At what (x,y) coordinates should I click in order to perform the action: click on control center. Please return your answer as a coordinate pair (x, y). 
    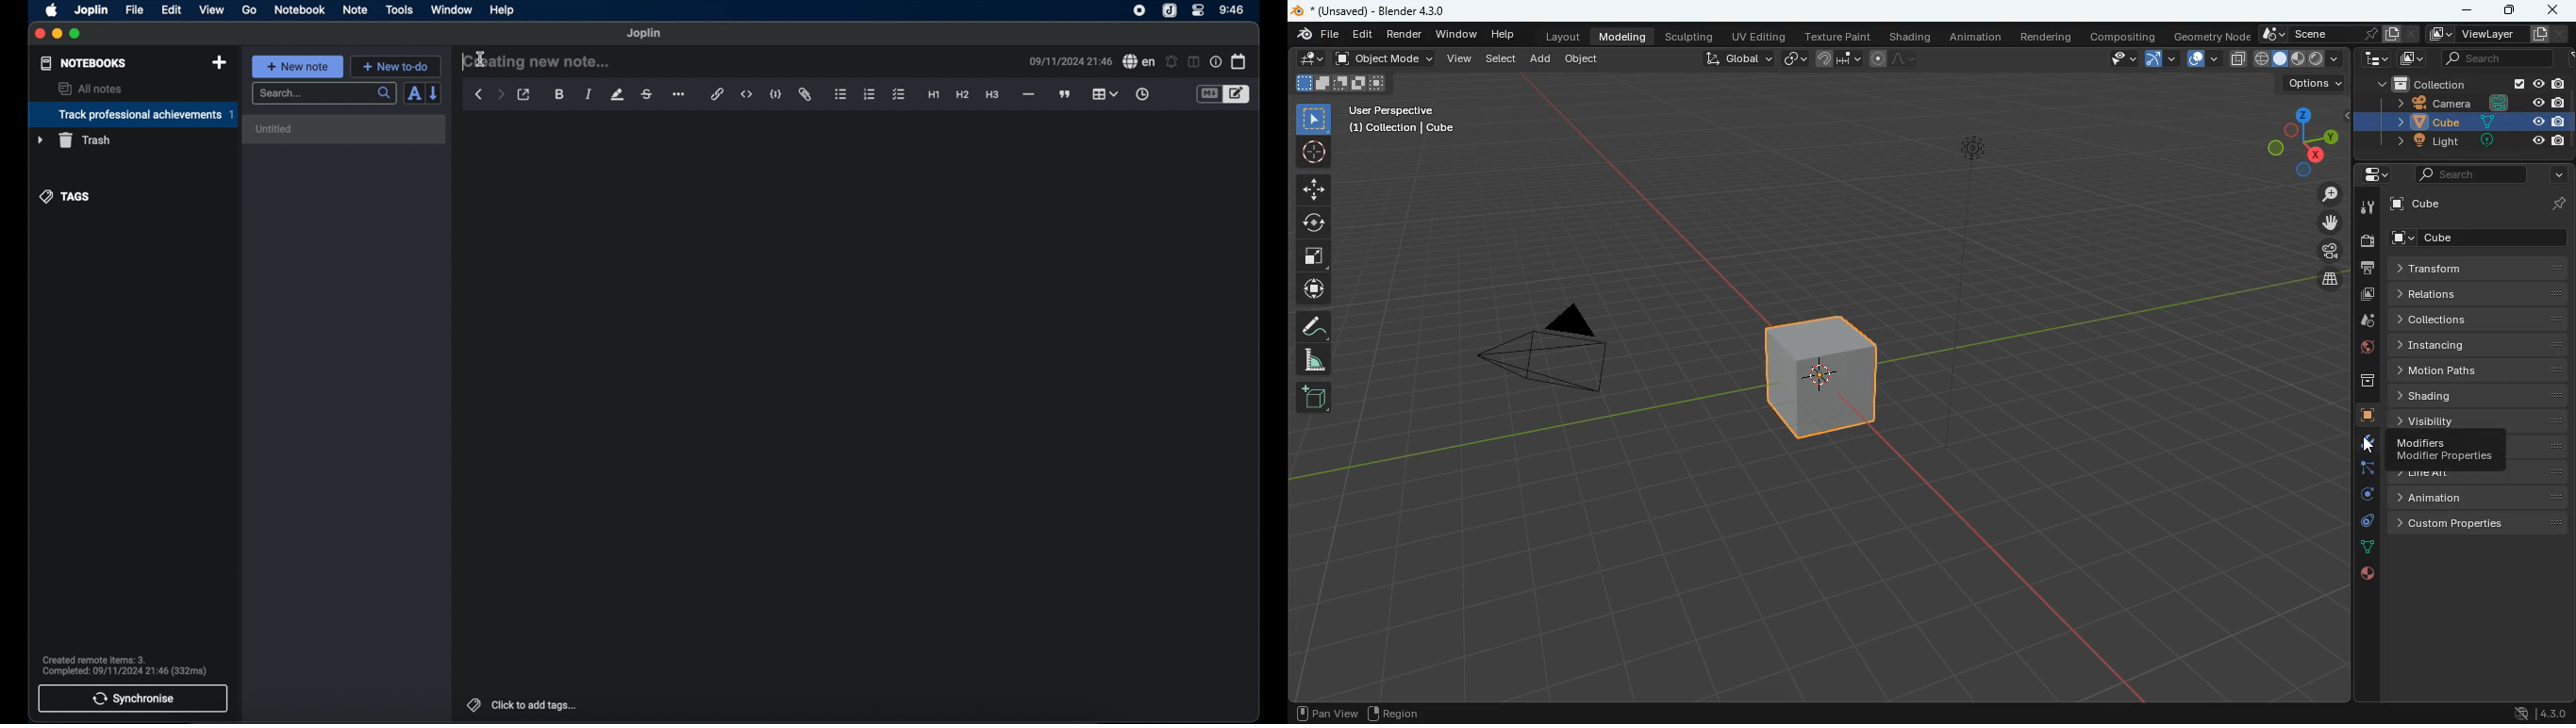
    Looking at the image, I should click on (1199, 11).